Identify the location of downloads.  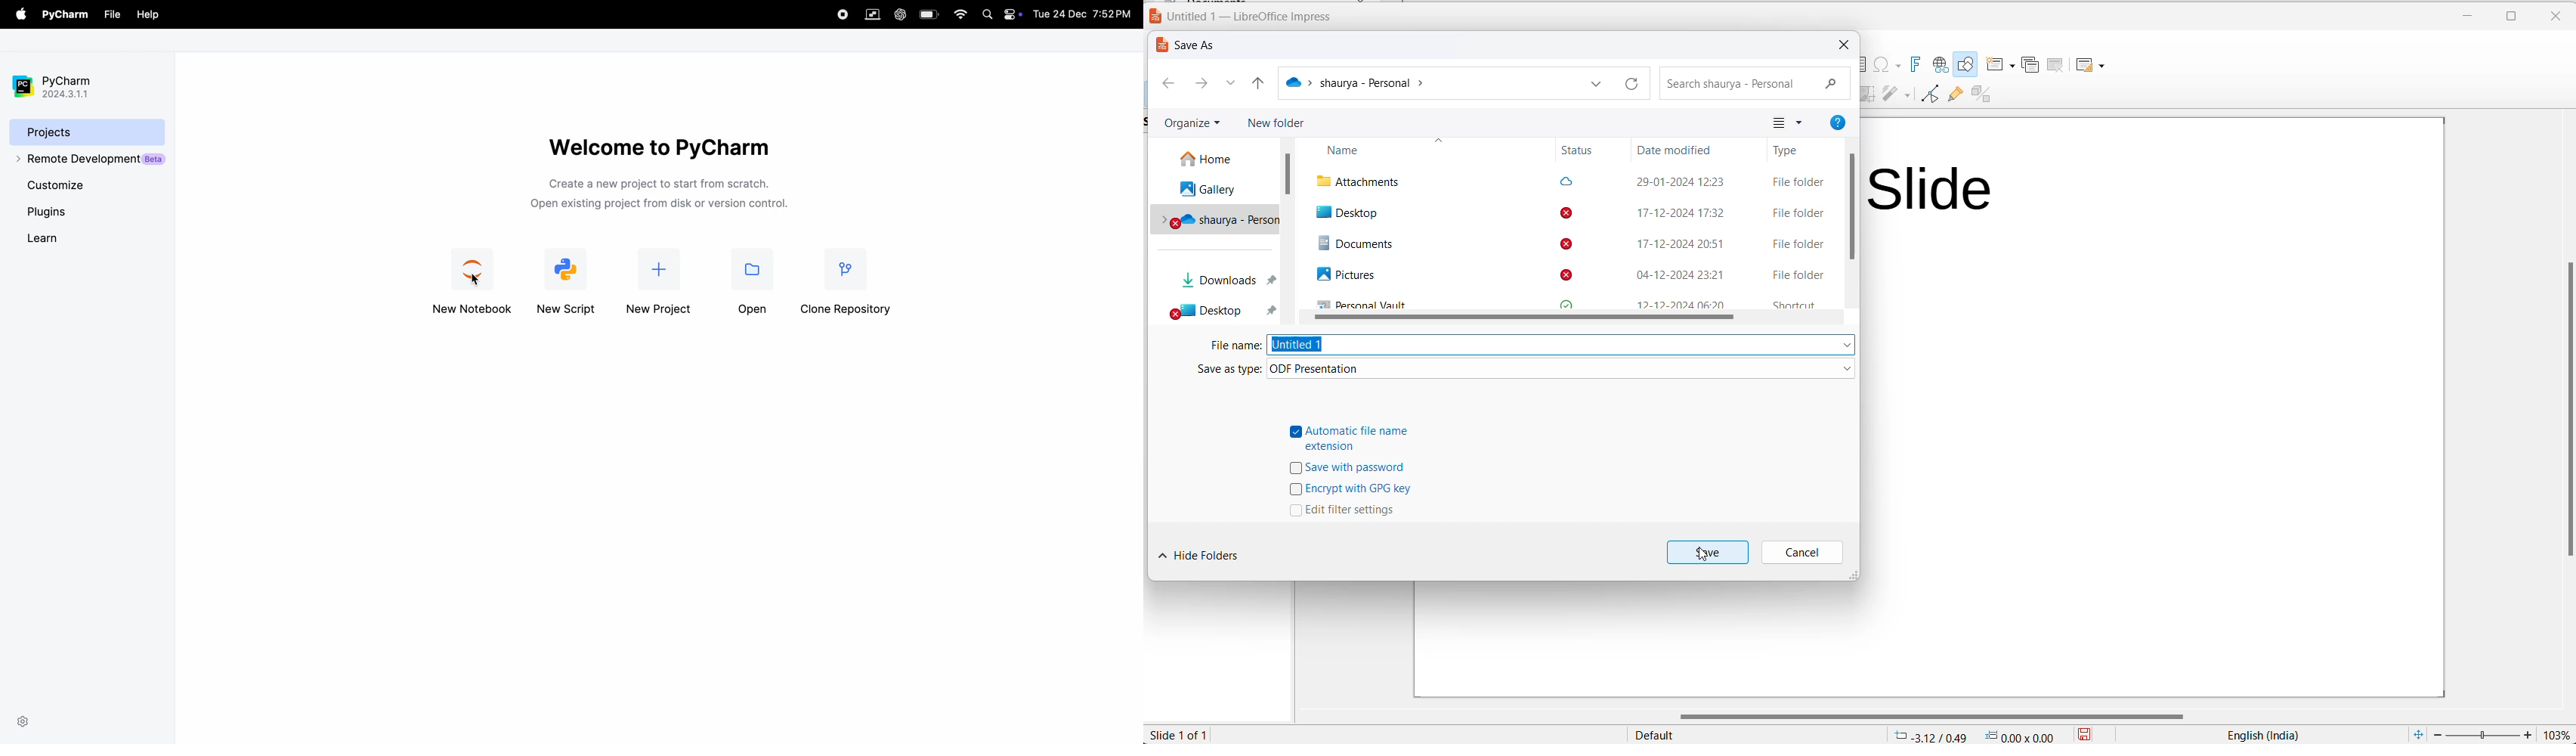
(1220, 280).